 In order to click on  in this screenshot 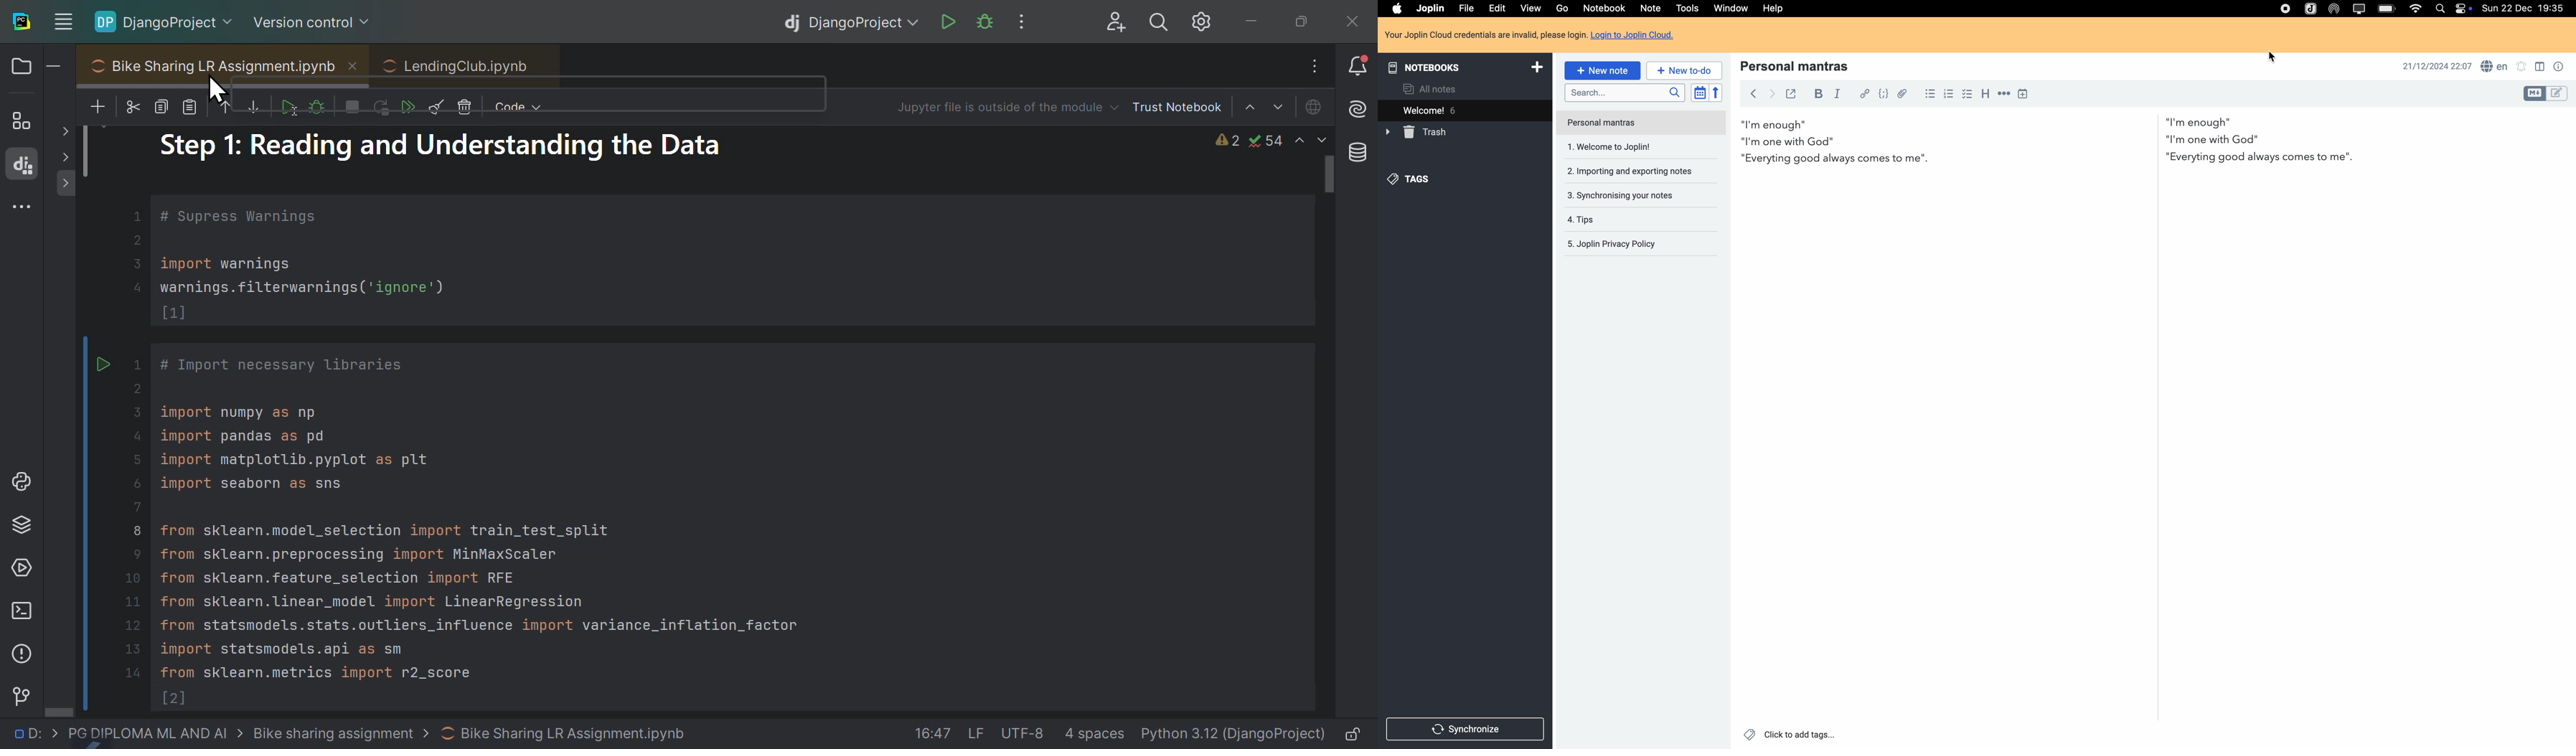, I will do `click(66, 22)`.